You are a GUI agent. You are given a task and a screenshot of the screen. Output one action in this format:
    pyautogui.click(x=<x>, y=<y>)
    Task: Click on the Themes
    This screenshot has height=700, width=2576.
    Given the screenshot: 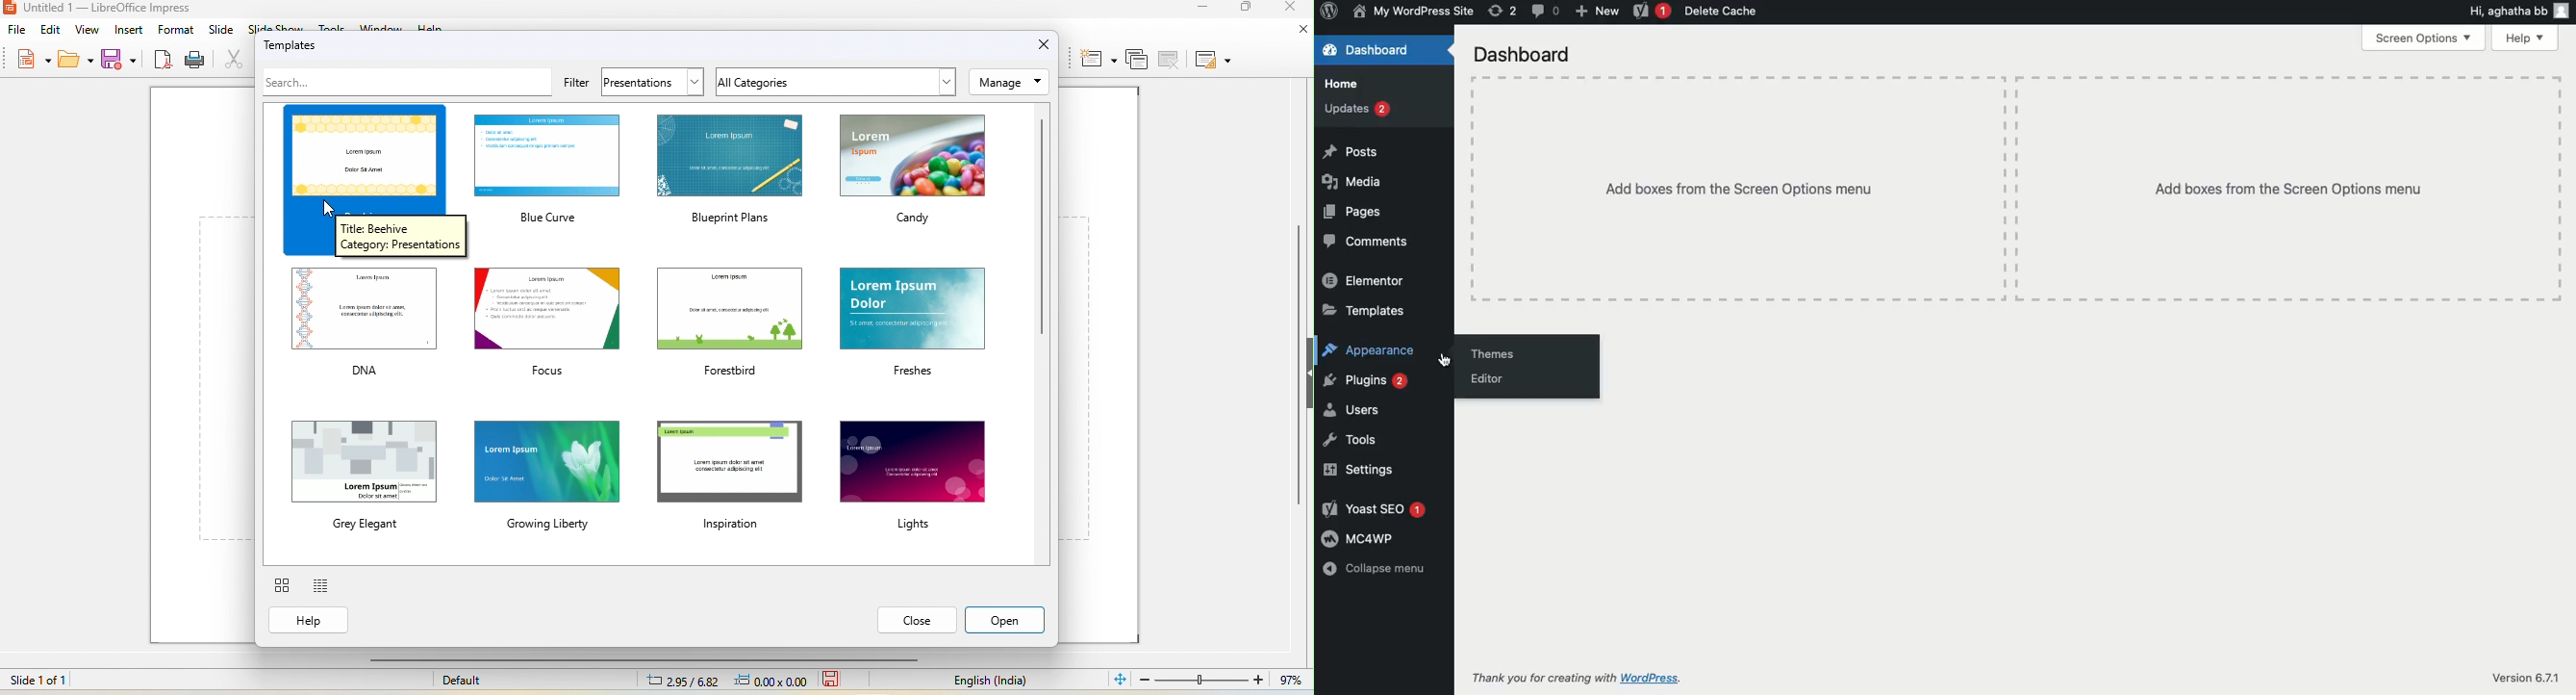 What is the action you would take?
    pyautogui.click(x=1493, y=354)
    